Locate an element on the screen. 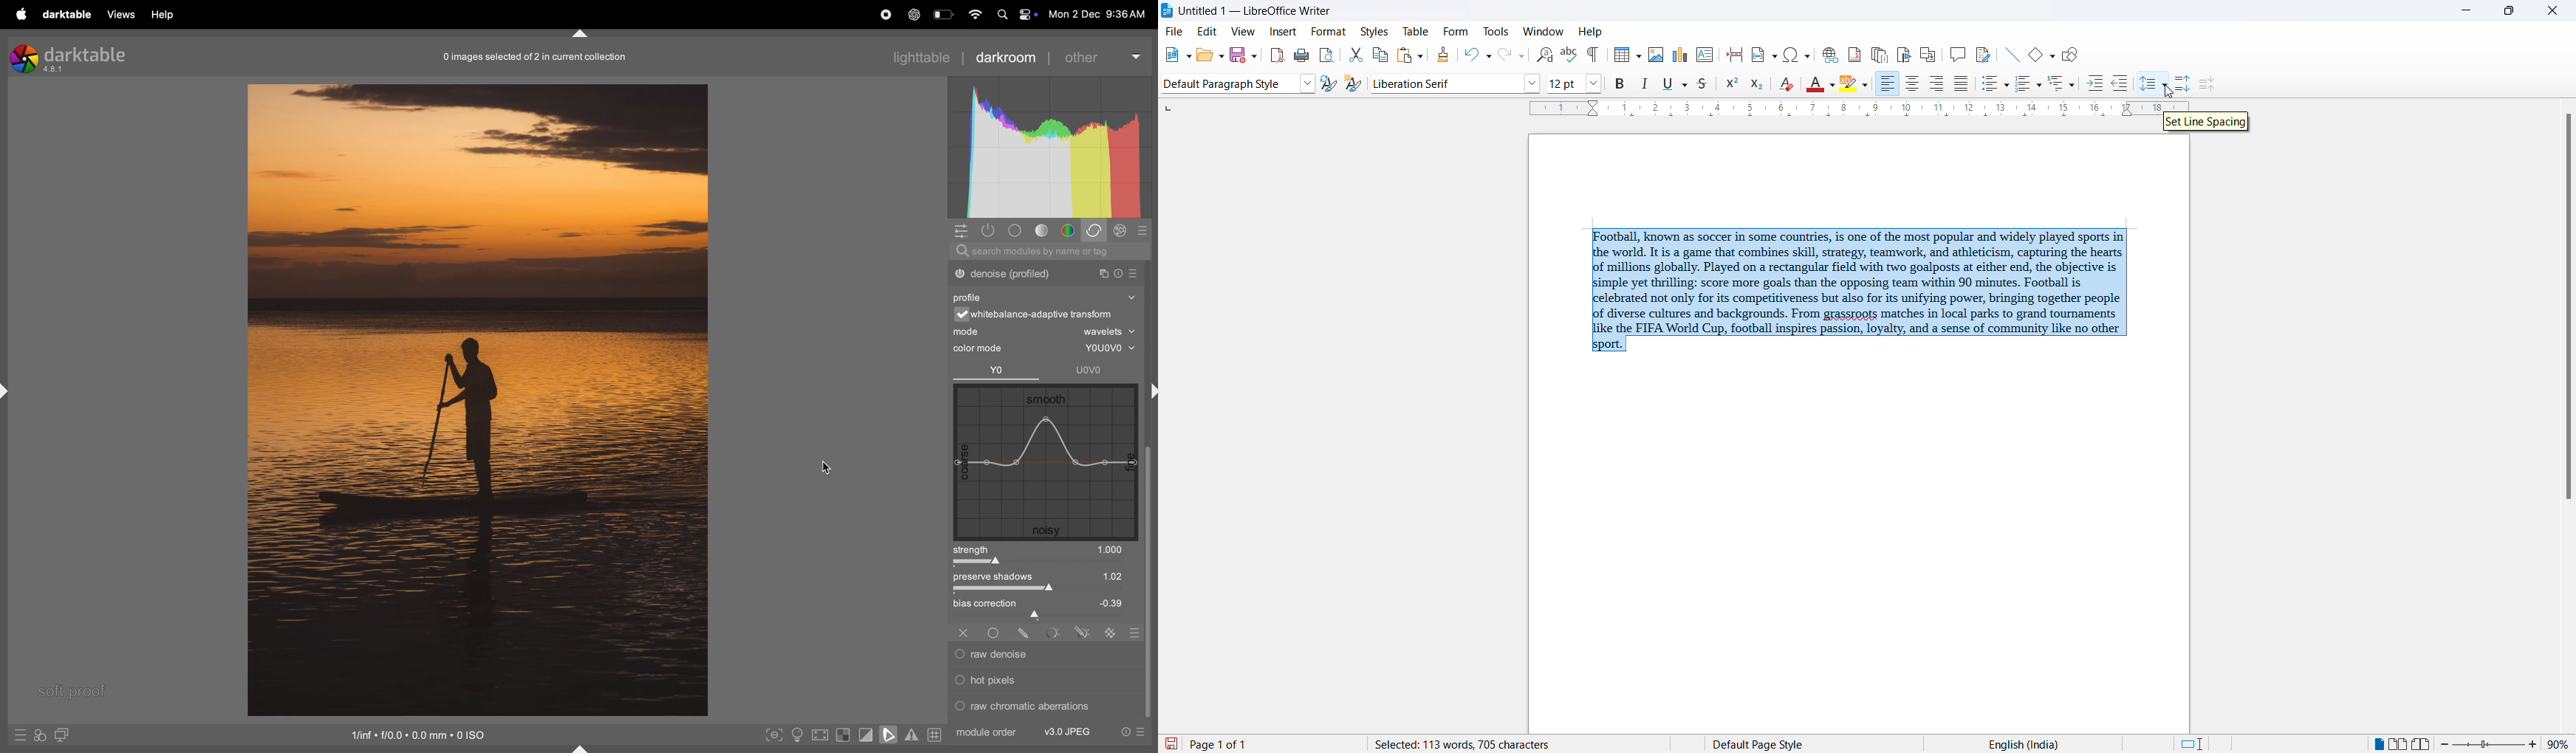 This screenshot has width=2576, height=756. clone formatting is located at coordinates (1445, 55).